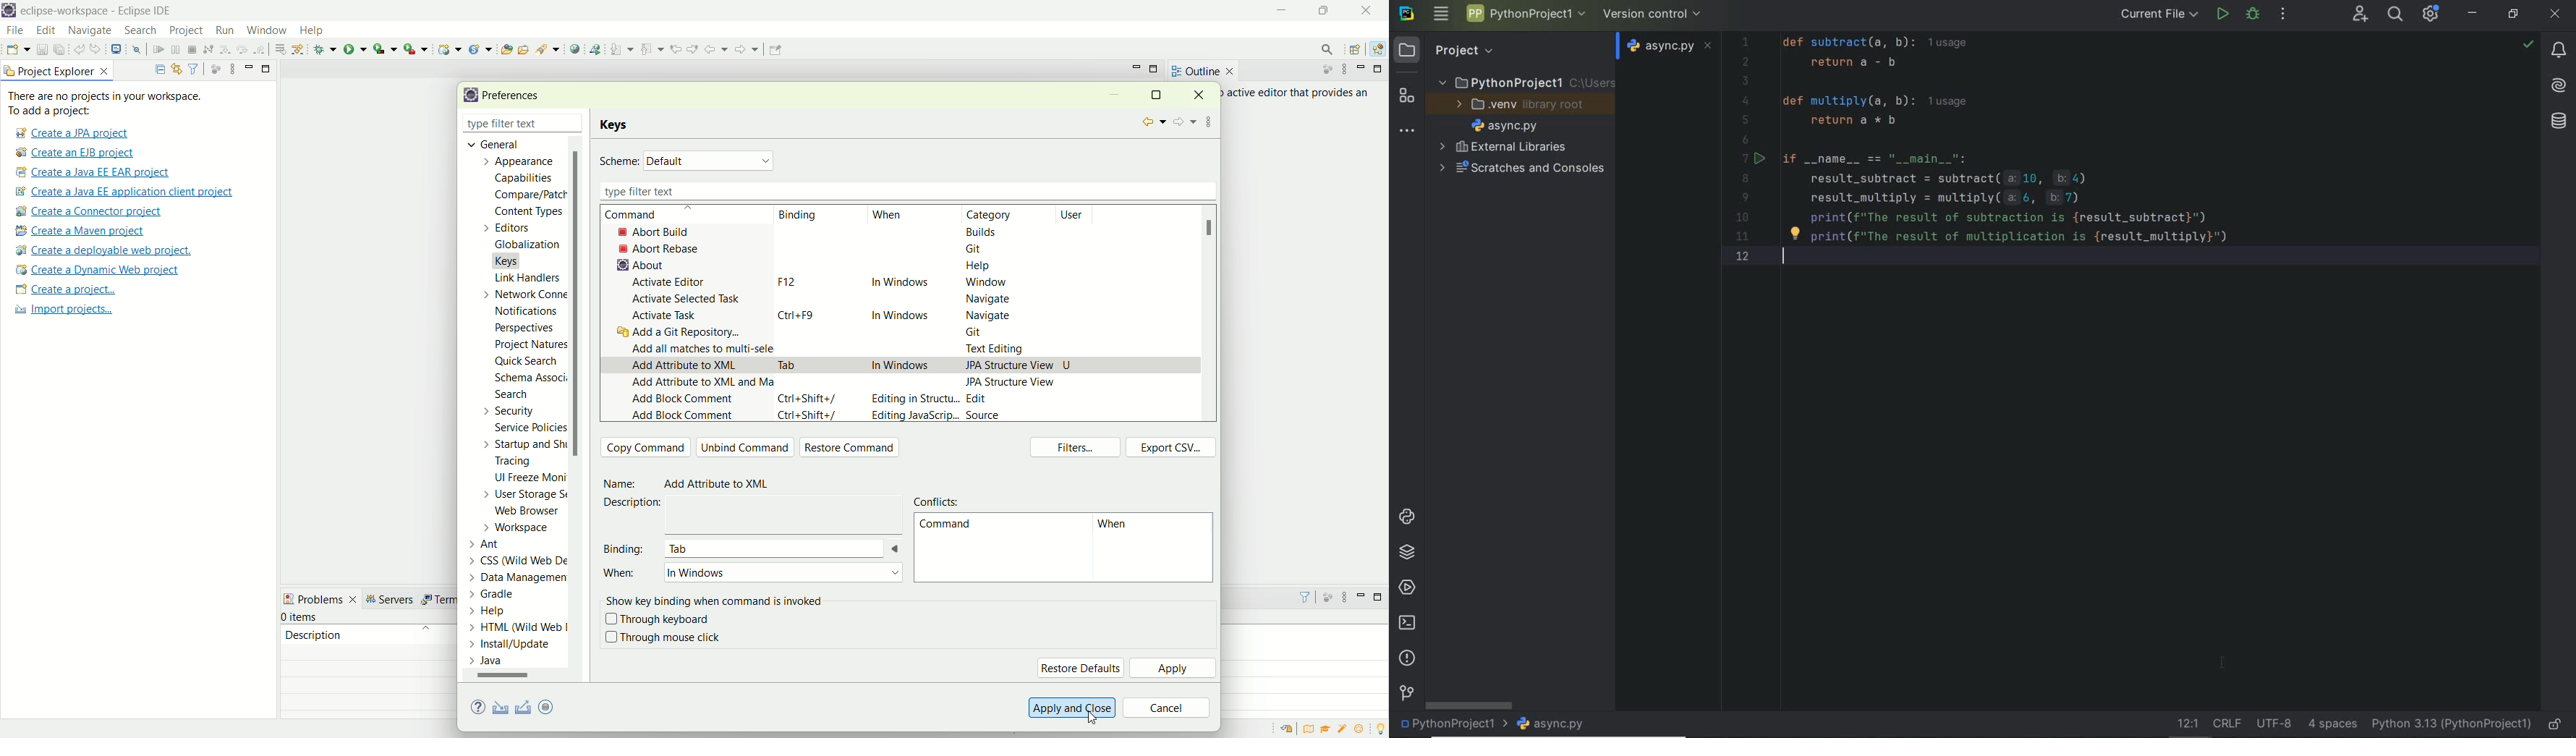 The width and height of the screenshot is (2576, 756). What do you see at coordinates (999, 349) in the screenshot?
I see `text editing` at bounding box center [999, 349].